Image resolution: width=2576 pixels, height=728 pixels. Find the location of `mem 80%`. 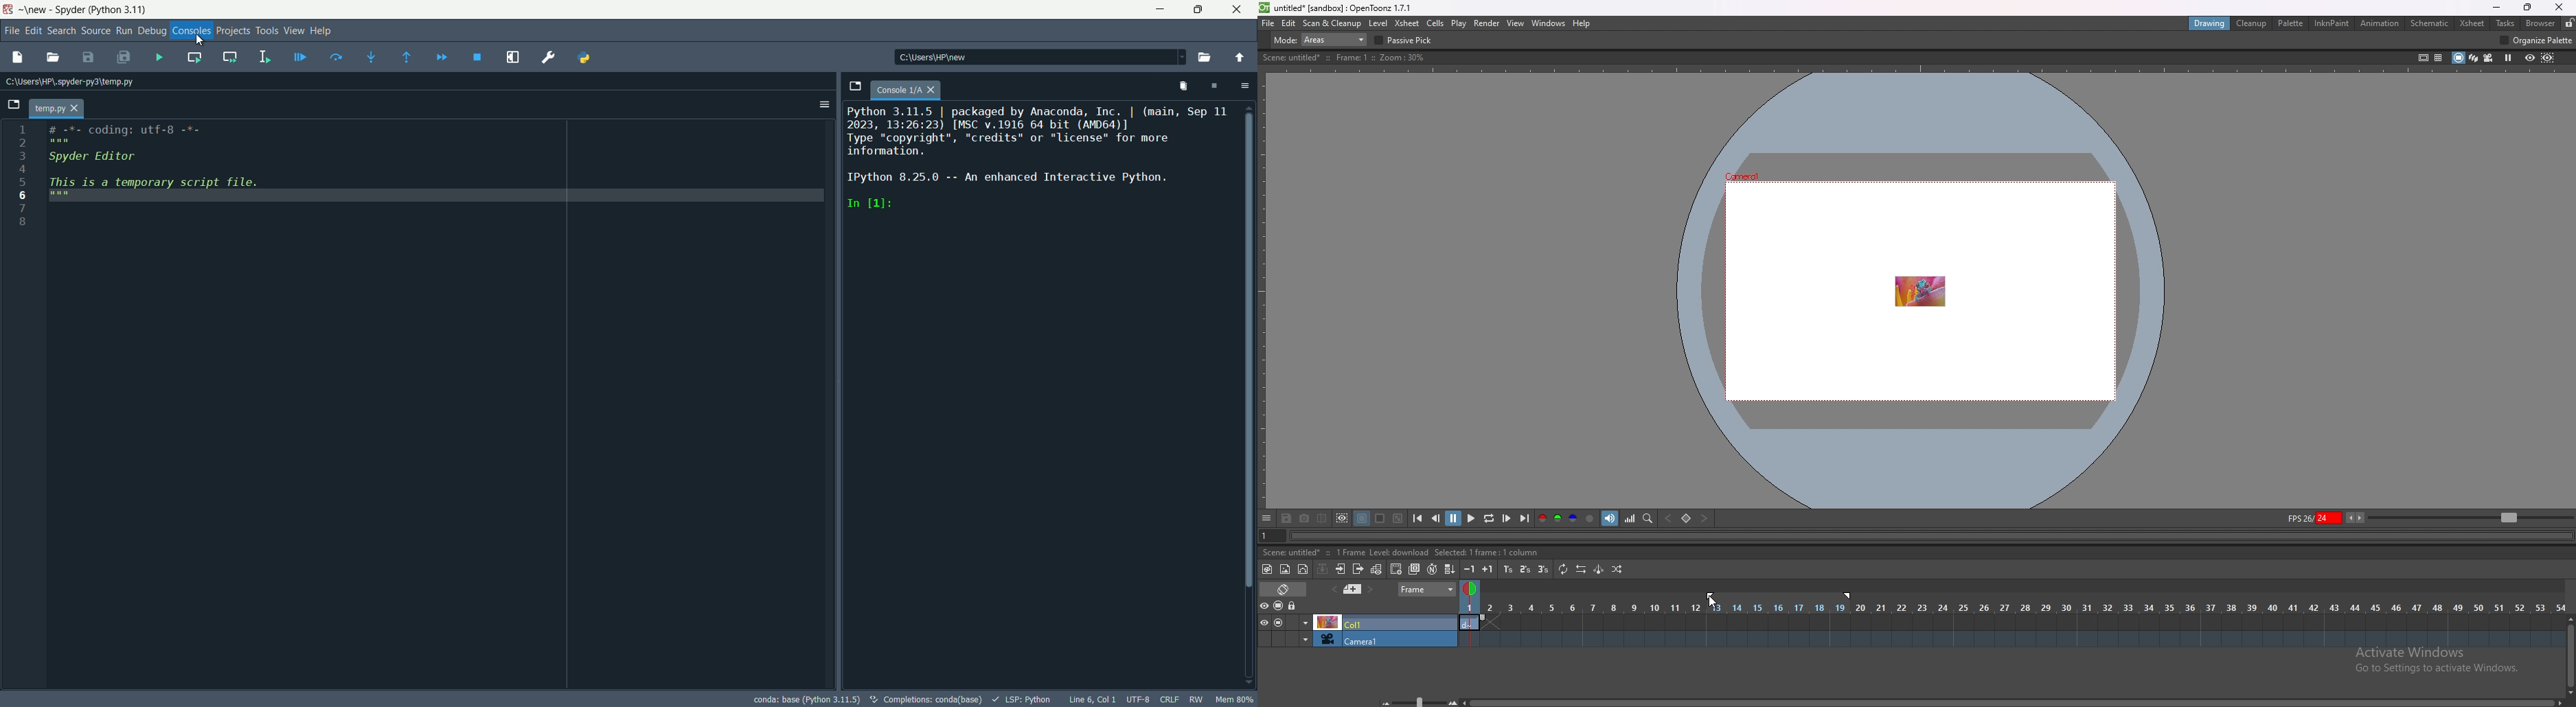

mem 80% is located at coordinates (1235, 698).